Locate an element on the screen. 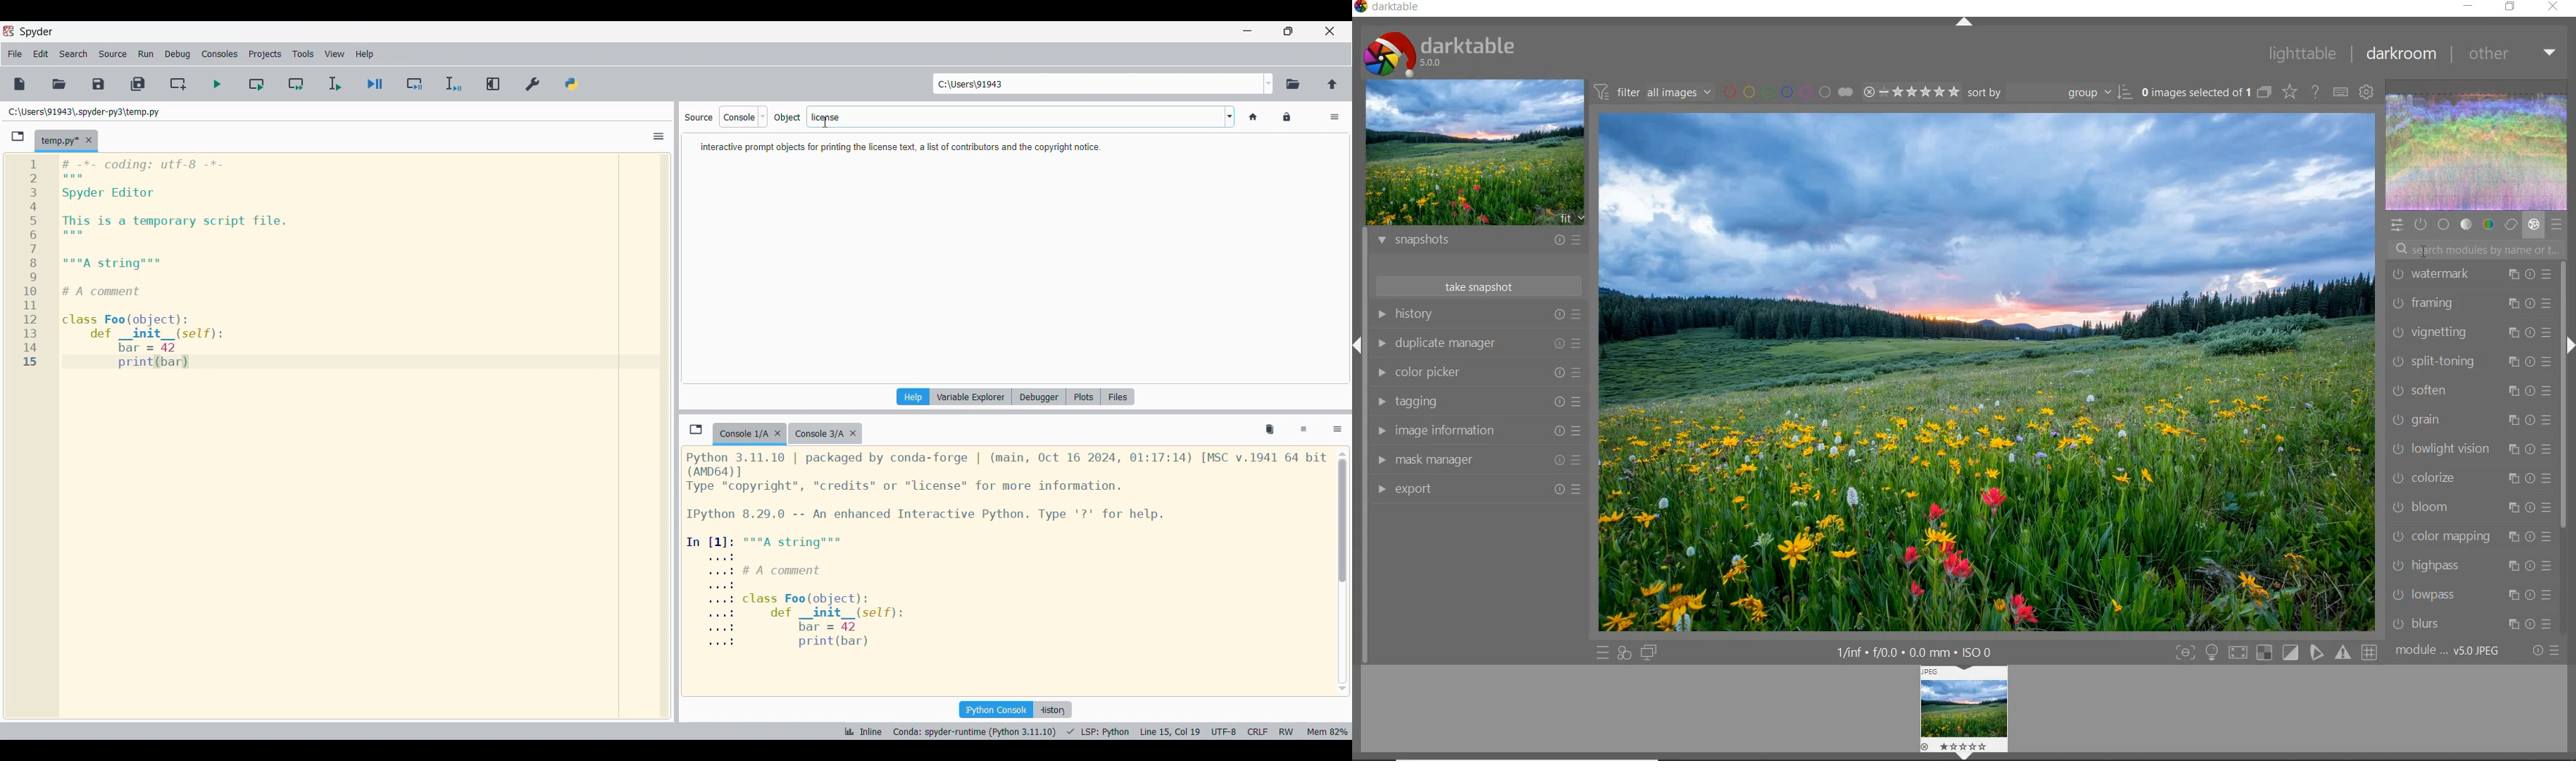 This screenshot has width=2576, height=784. Remove all variables from namespace is located at coordinates (1270, 430).